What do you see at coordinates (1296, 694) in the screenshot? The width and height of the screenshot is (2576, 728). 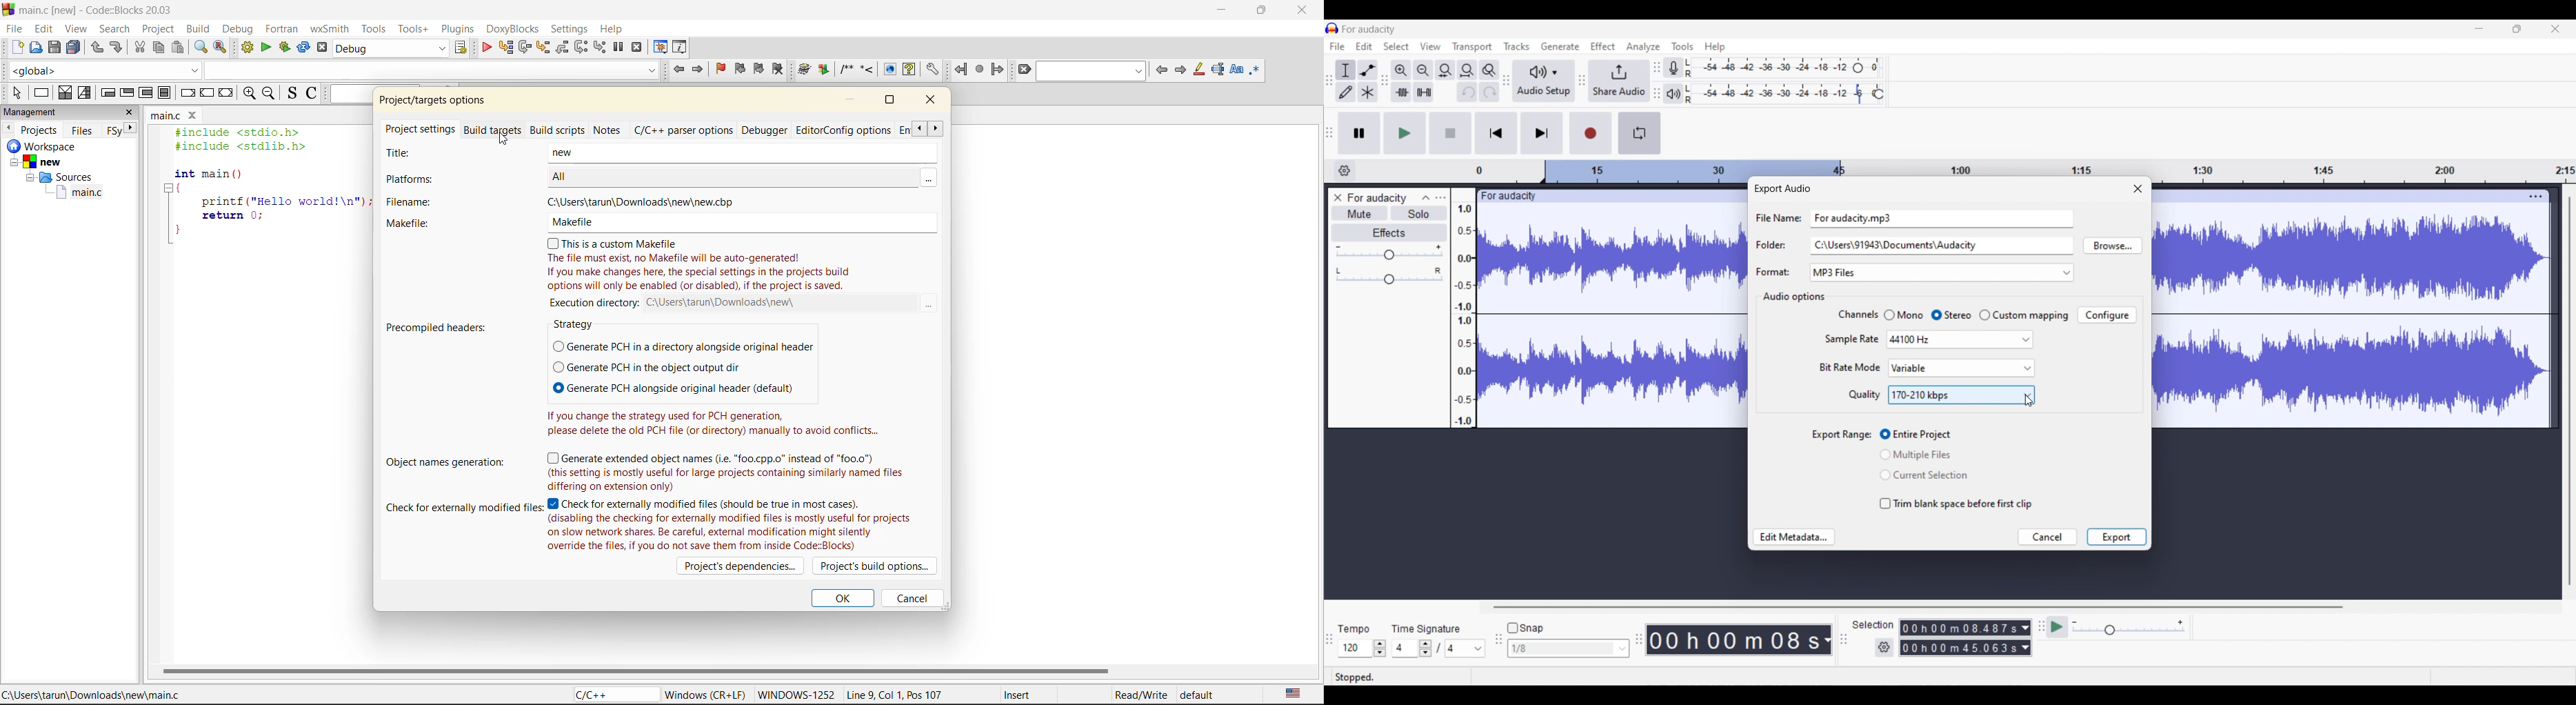 I see `text language` at bounding box center [1296, 694].